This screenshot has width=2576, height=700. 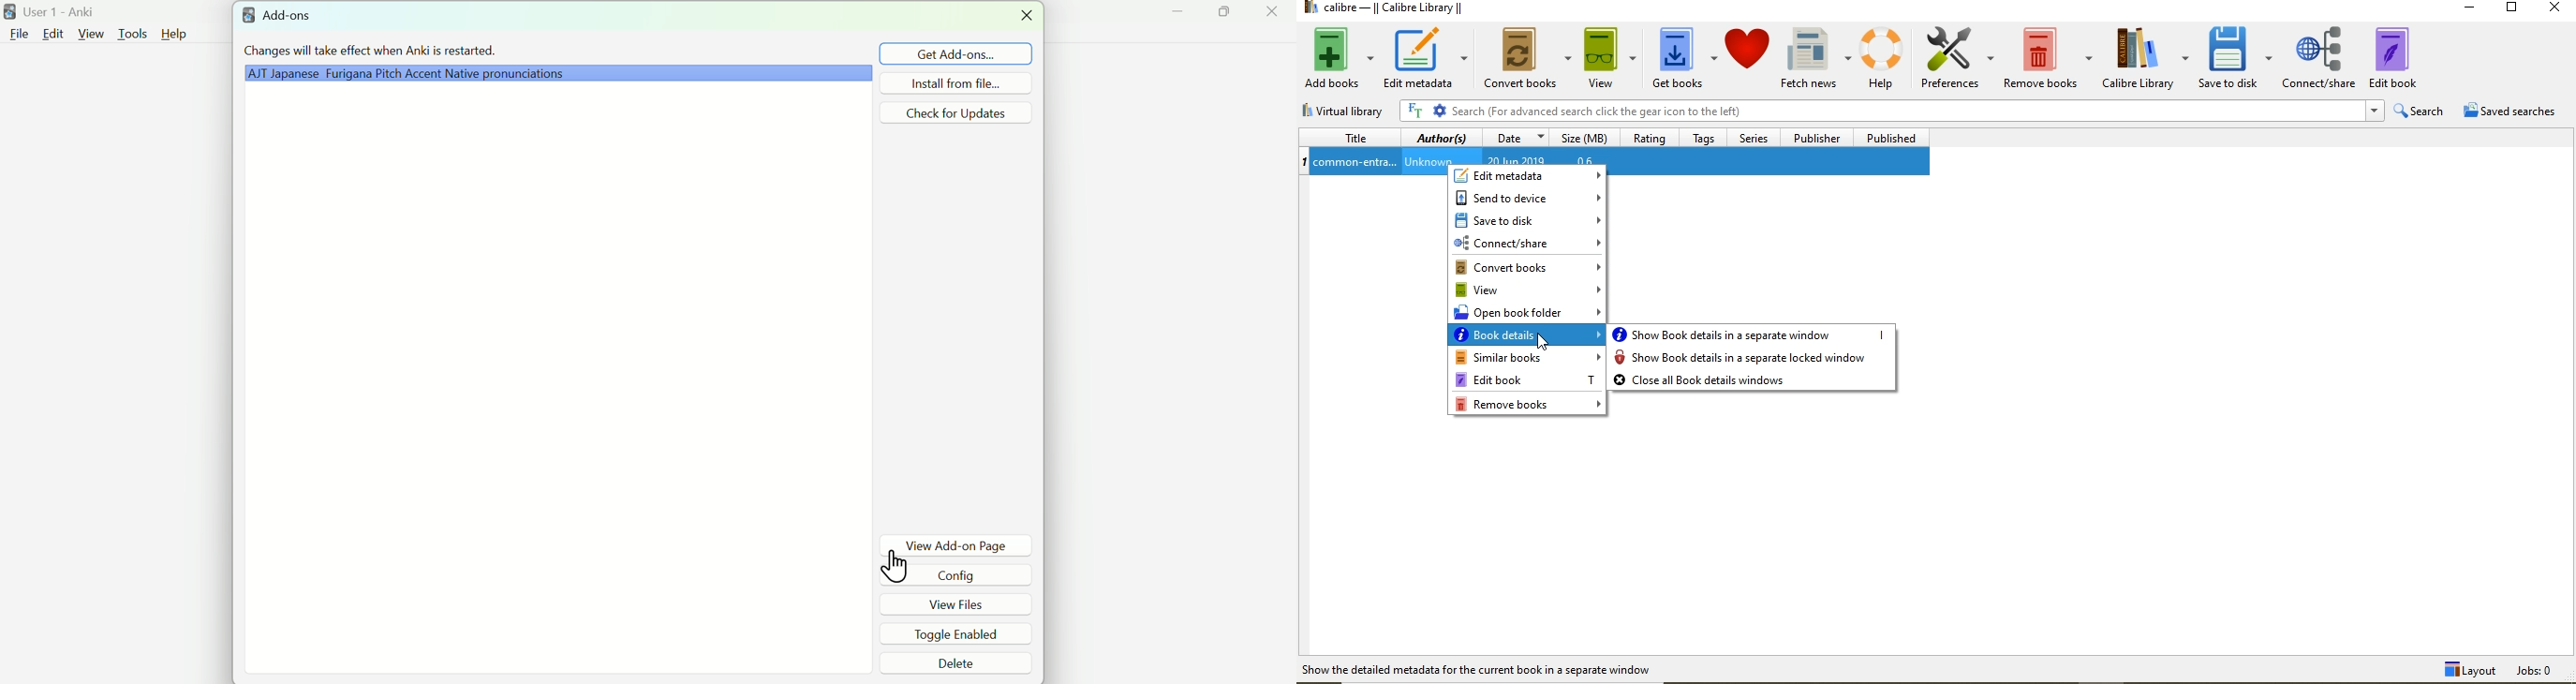 What do you see at coordinates (1442, 140) in the screenshot?
I see `author(s)` at bounding box center [1442, 140].